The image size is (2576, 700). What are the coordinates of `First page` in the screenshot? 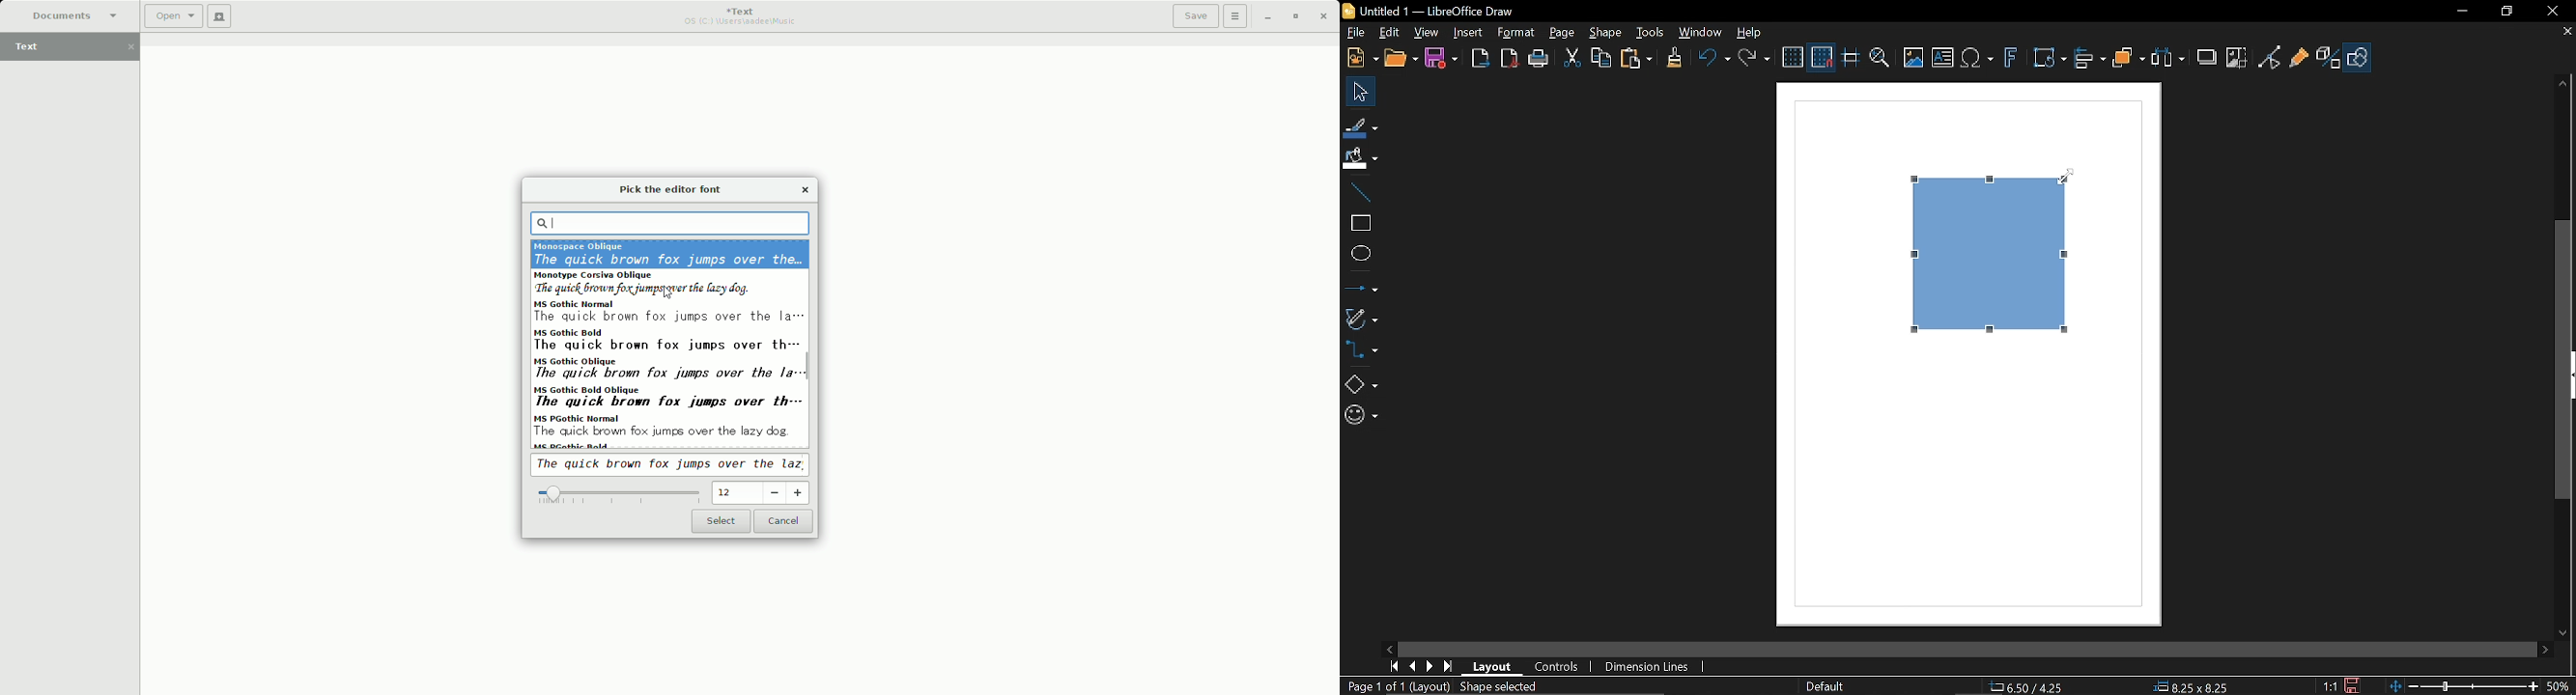 It's located at (1394, 668).